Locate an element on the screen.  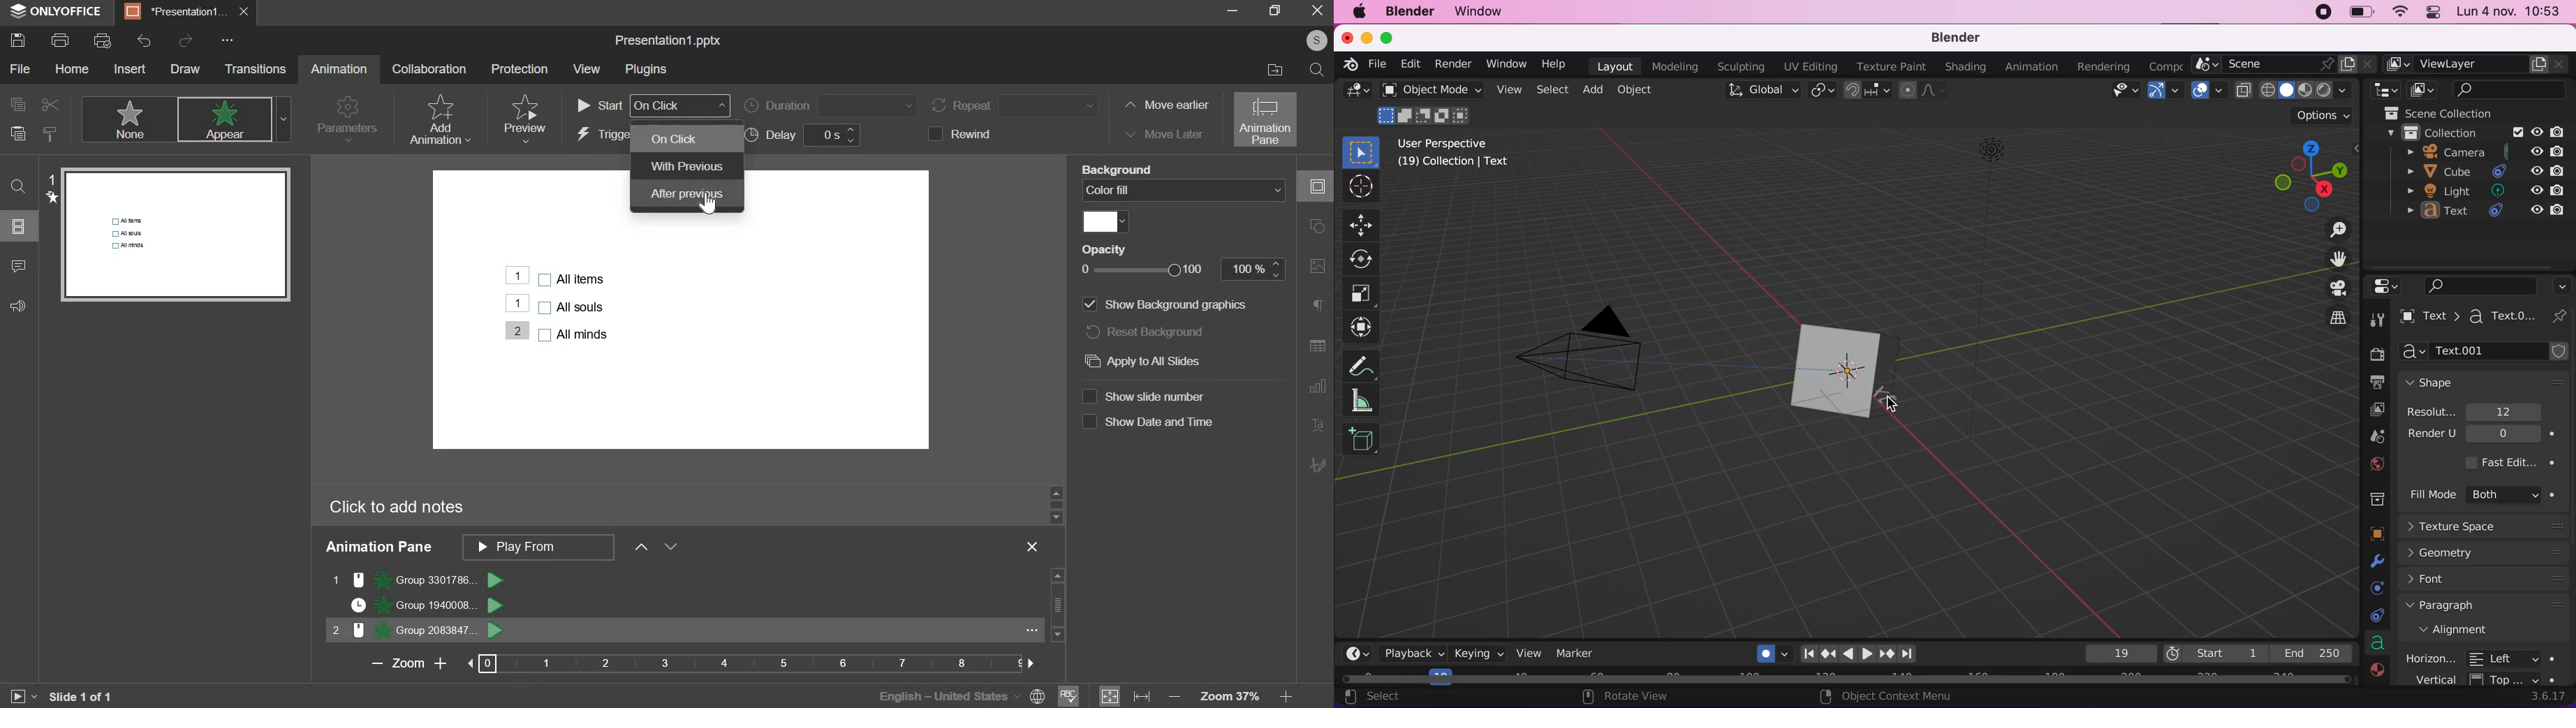
apply to all slides is located at coordinates (1151, 361).